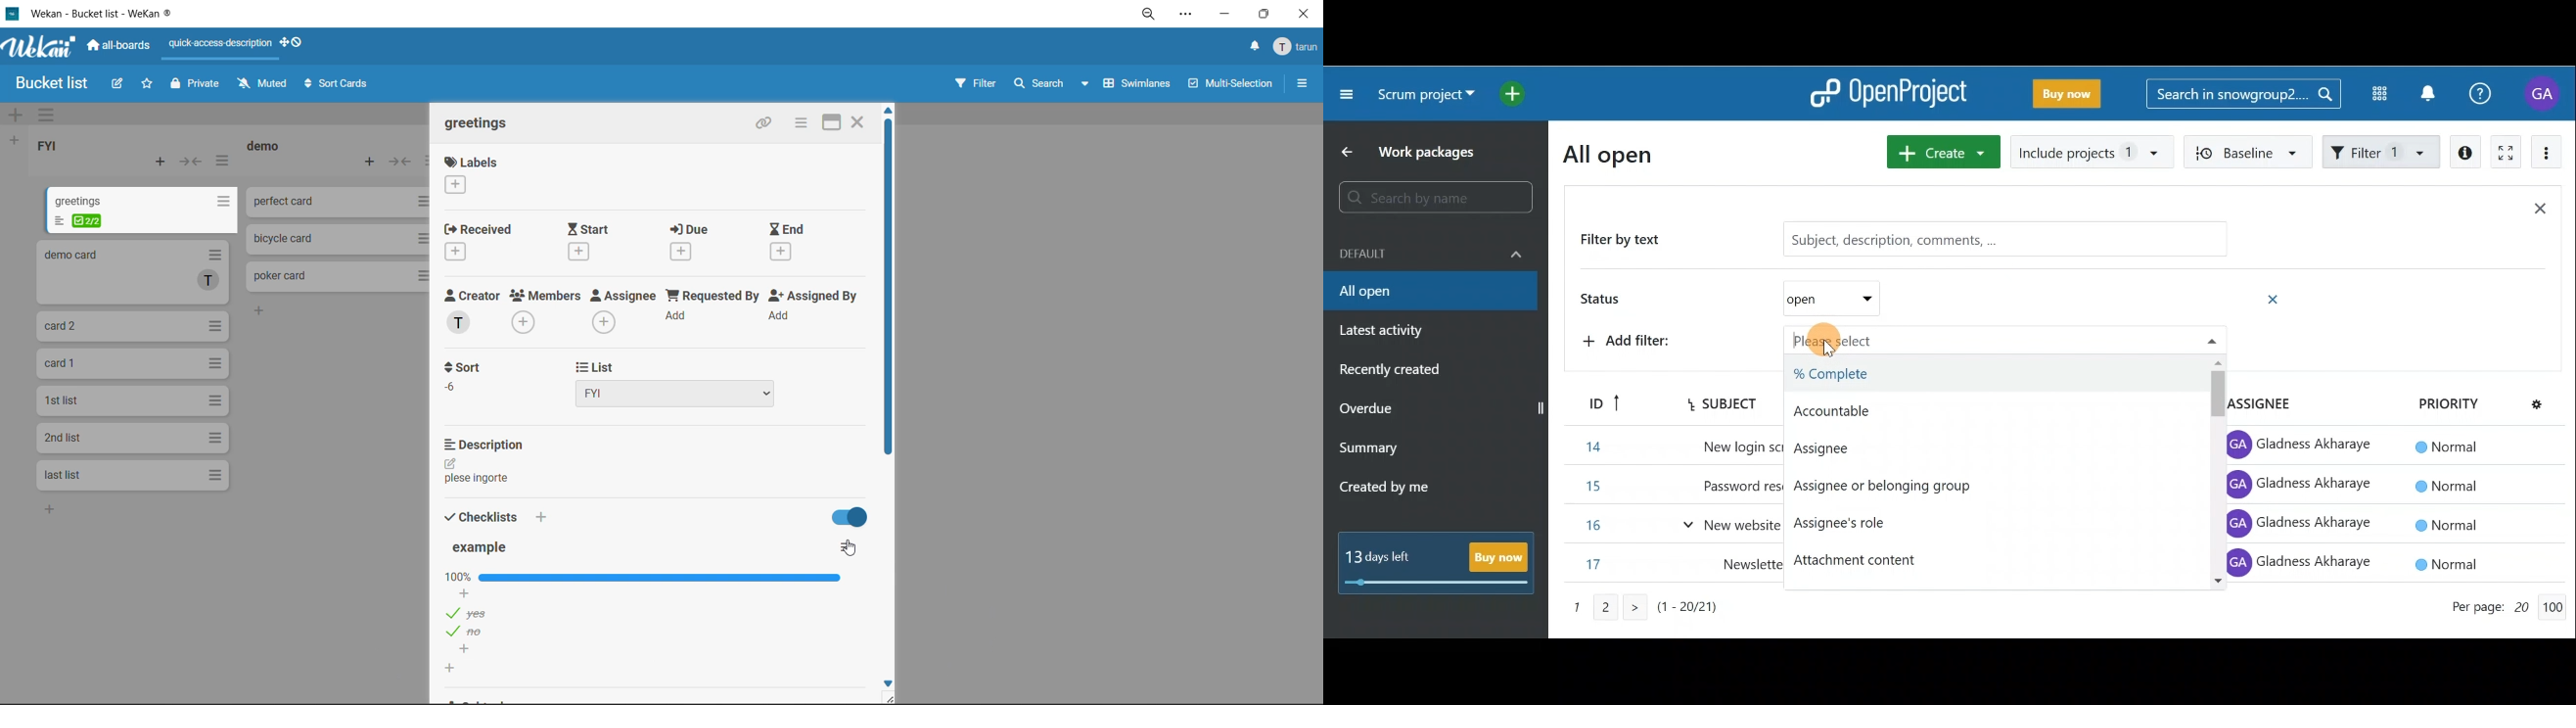 Image resolution: width=2576 pixels, height=728 pixels. What do you see at coordinates (1231, 85) in the screenshot?
I see `multiselection` at bounding box center [1231, 85].